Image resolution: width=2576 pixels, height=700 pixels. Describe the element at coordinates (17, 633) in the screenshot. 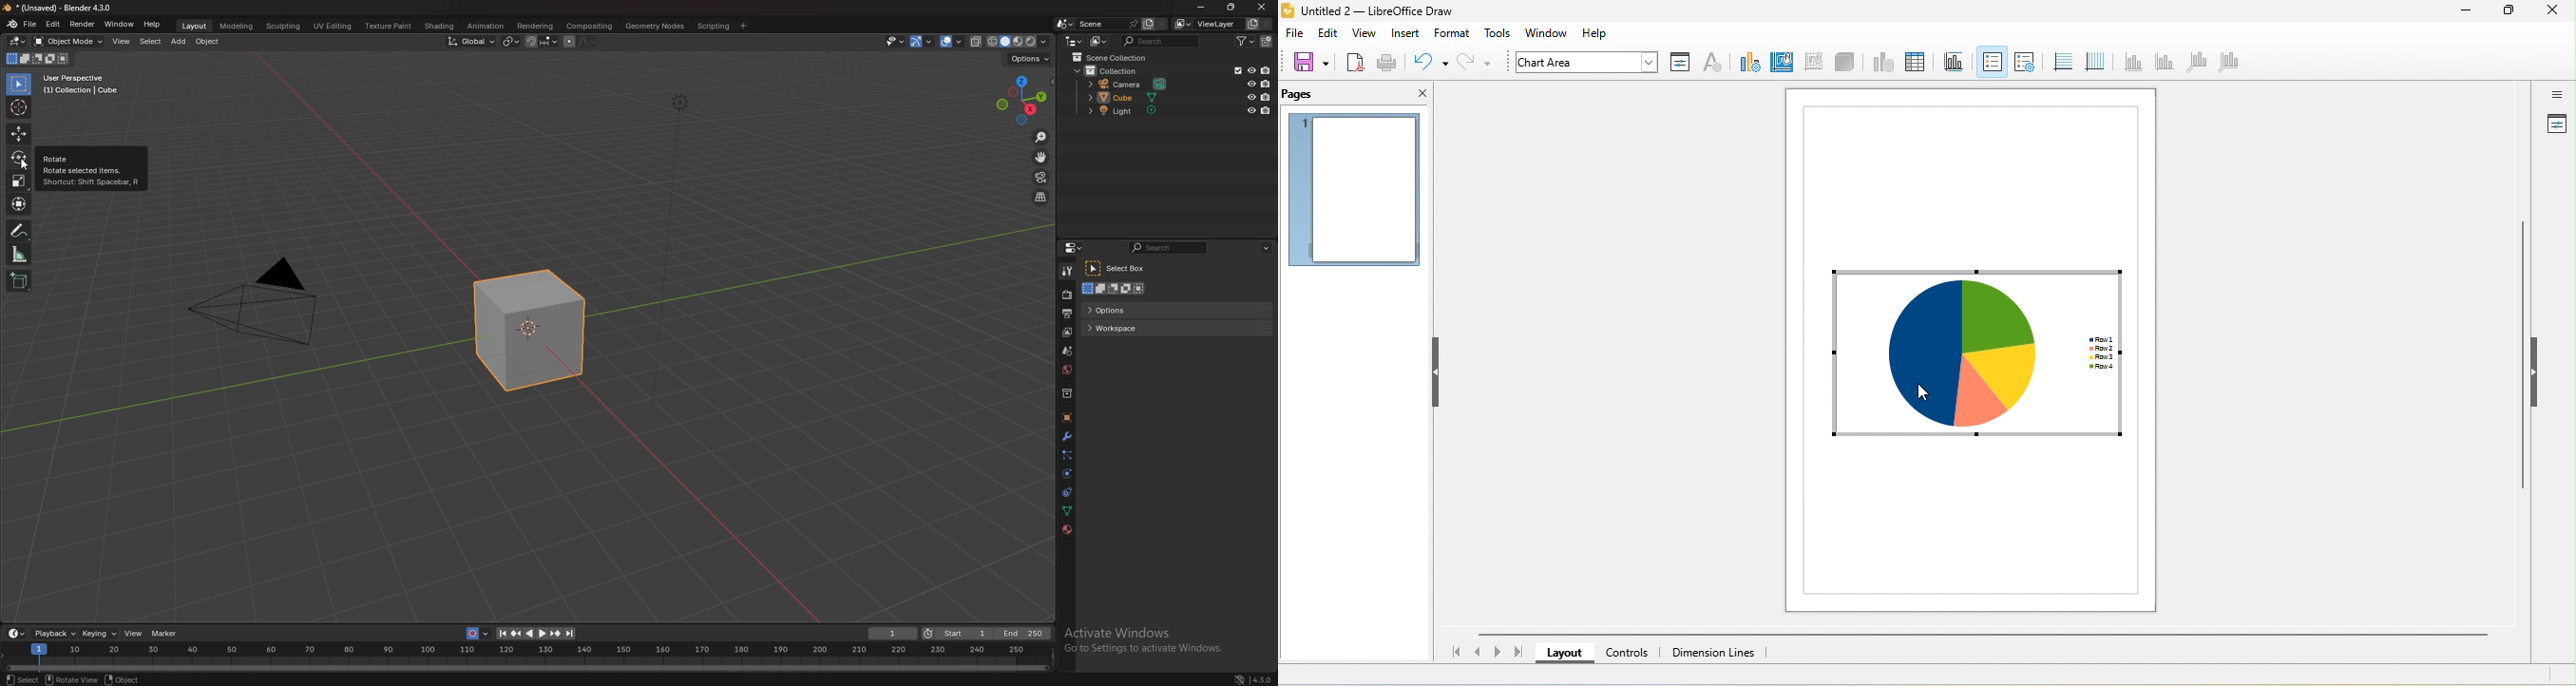

I see `editor type` at that location.